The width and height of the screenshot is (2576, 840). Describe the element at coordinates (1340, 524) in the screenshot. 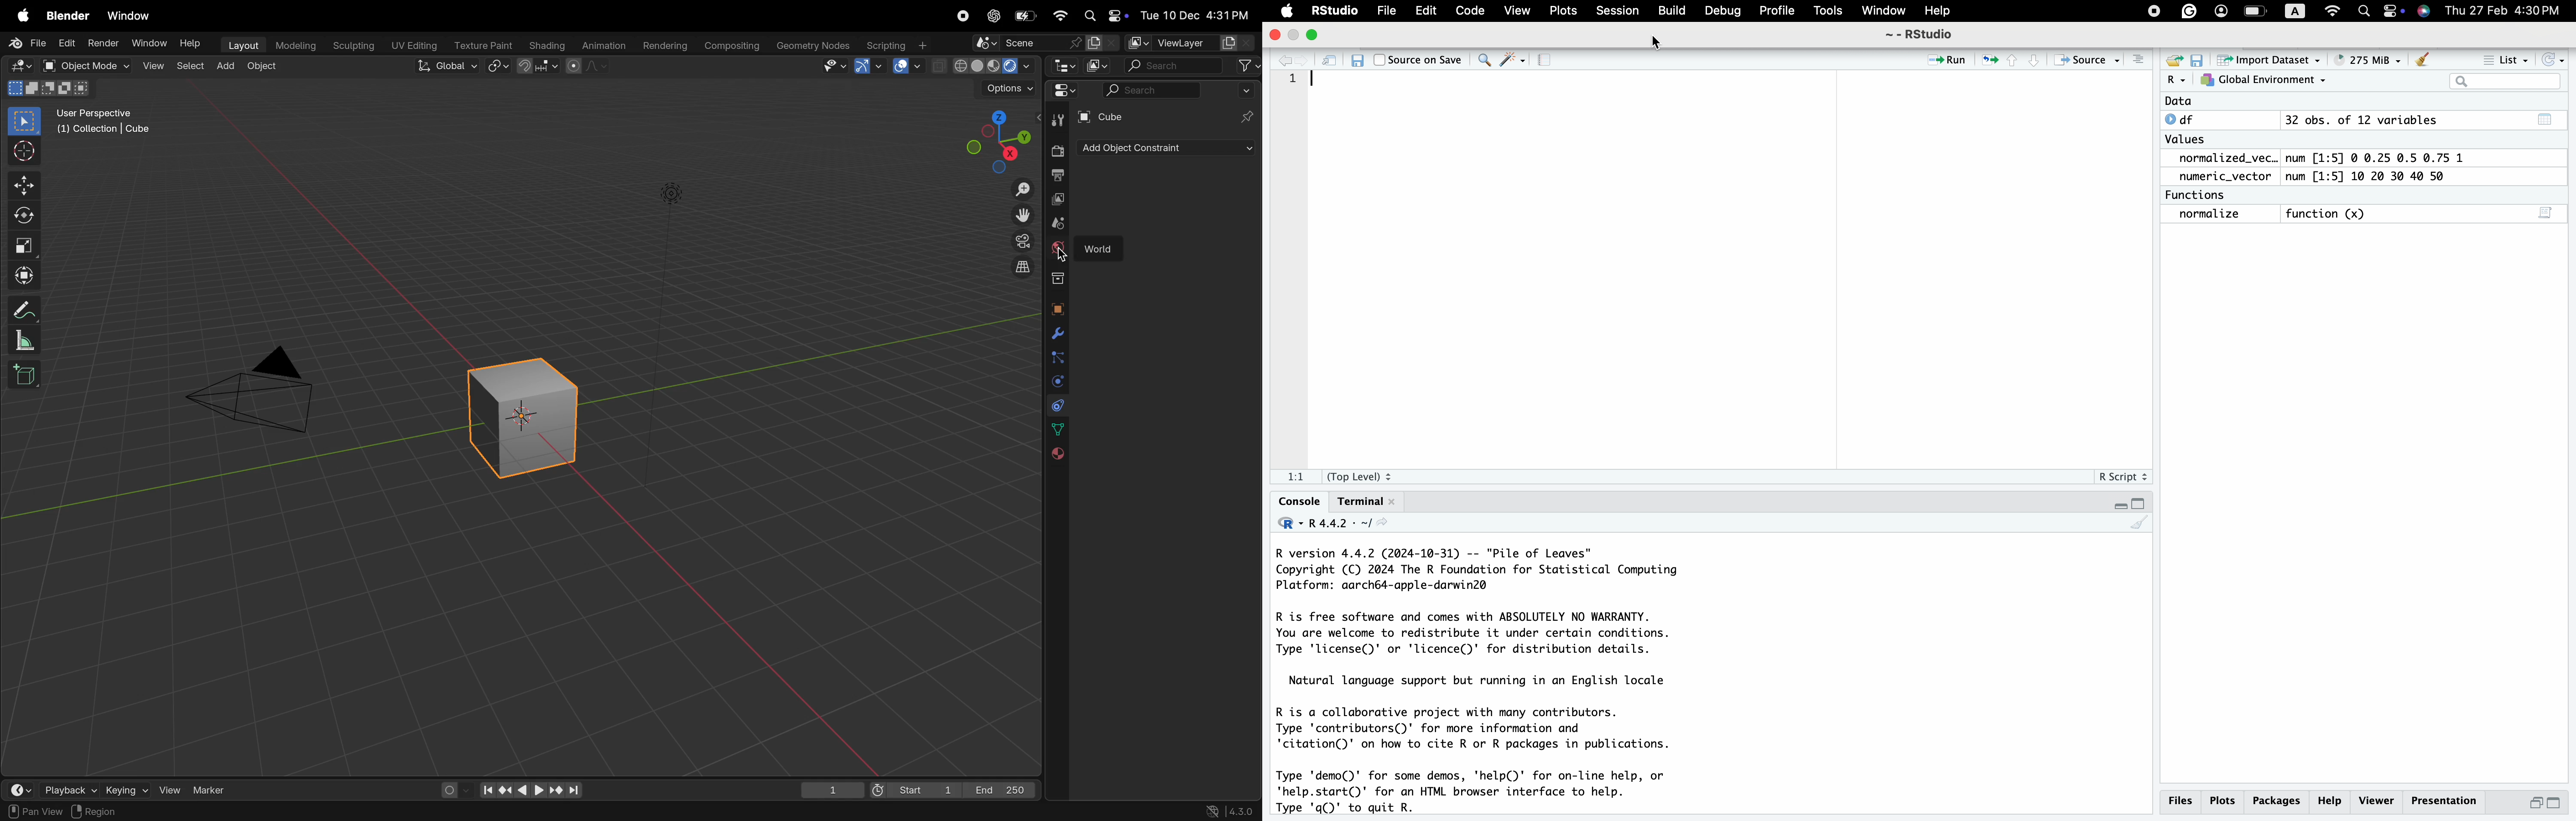

I see `R 4.4.2 . ~/` at that location.